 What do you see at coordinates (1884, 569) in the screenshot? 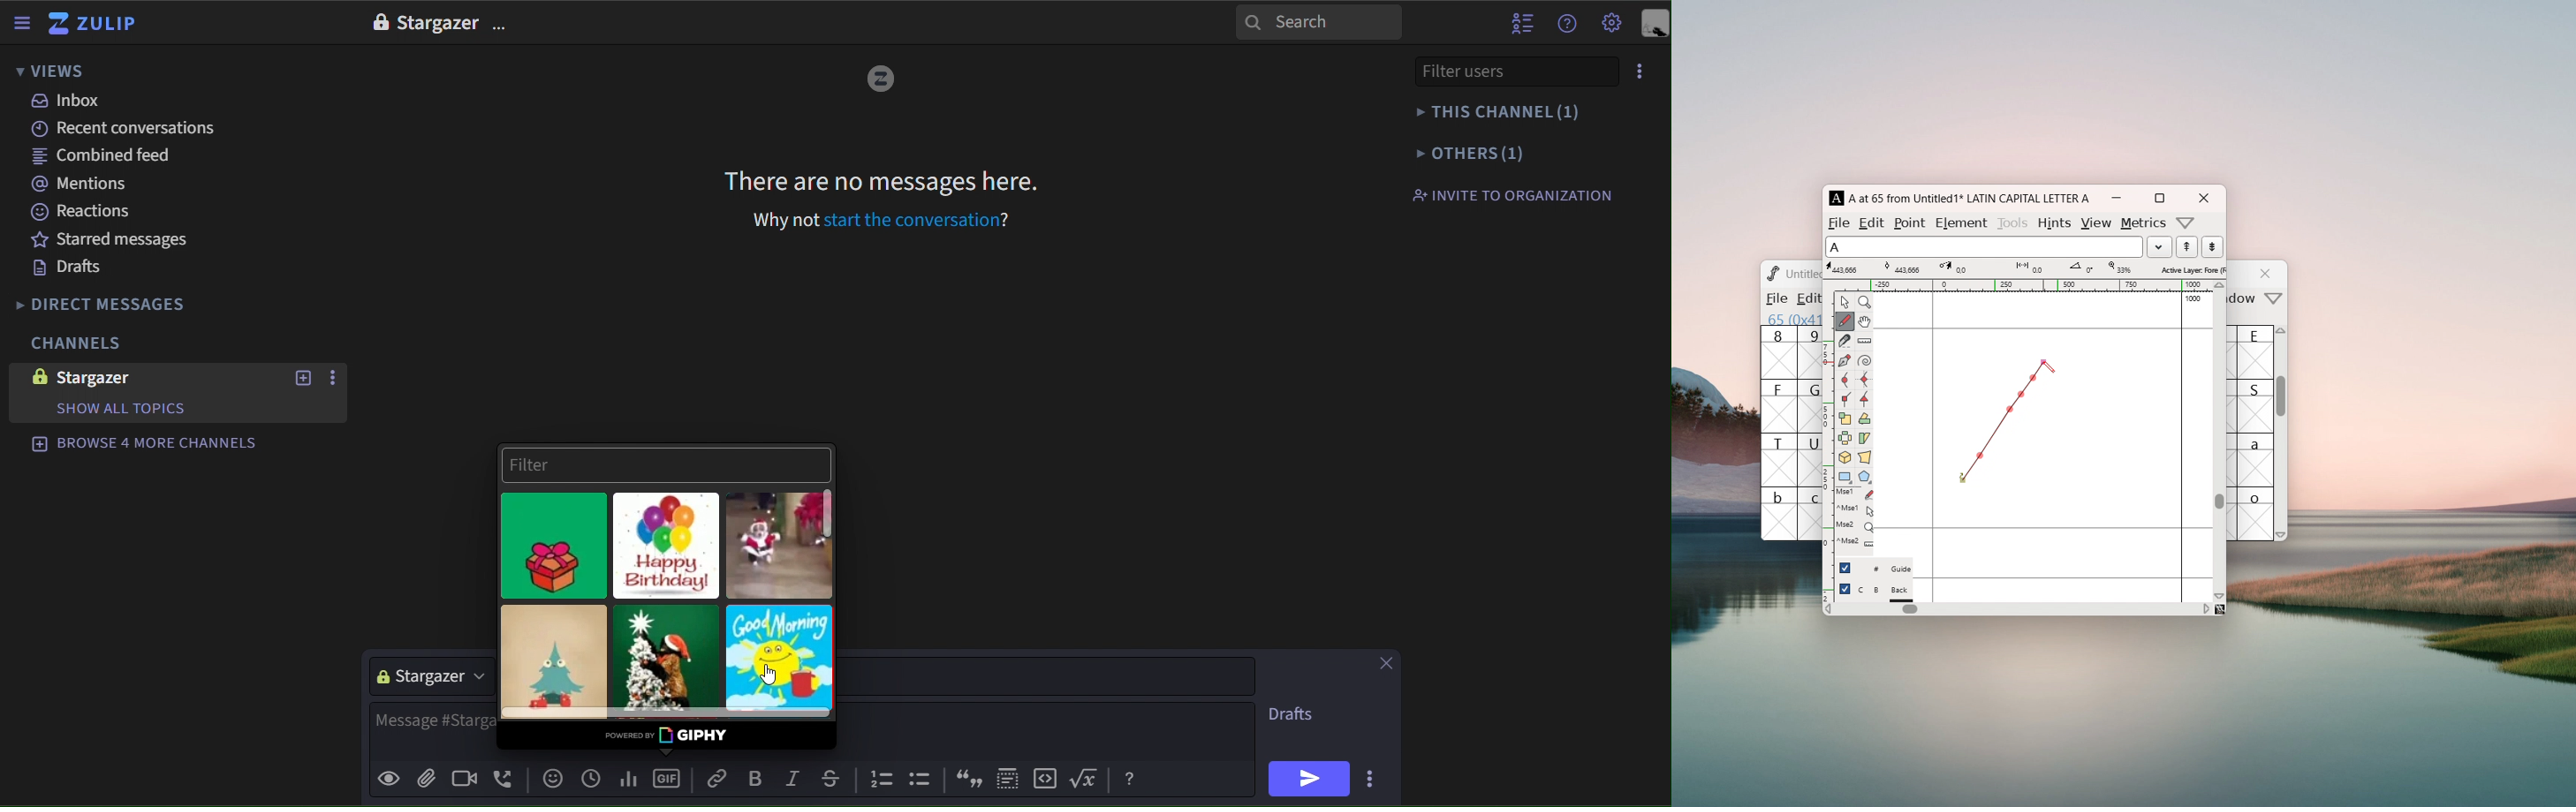
I see `# Guide` at bounding box center [1884, 569].